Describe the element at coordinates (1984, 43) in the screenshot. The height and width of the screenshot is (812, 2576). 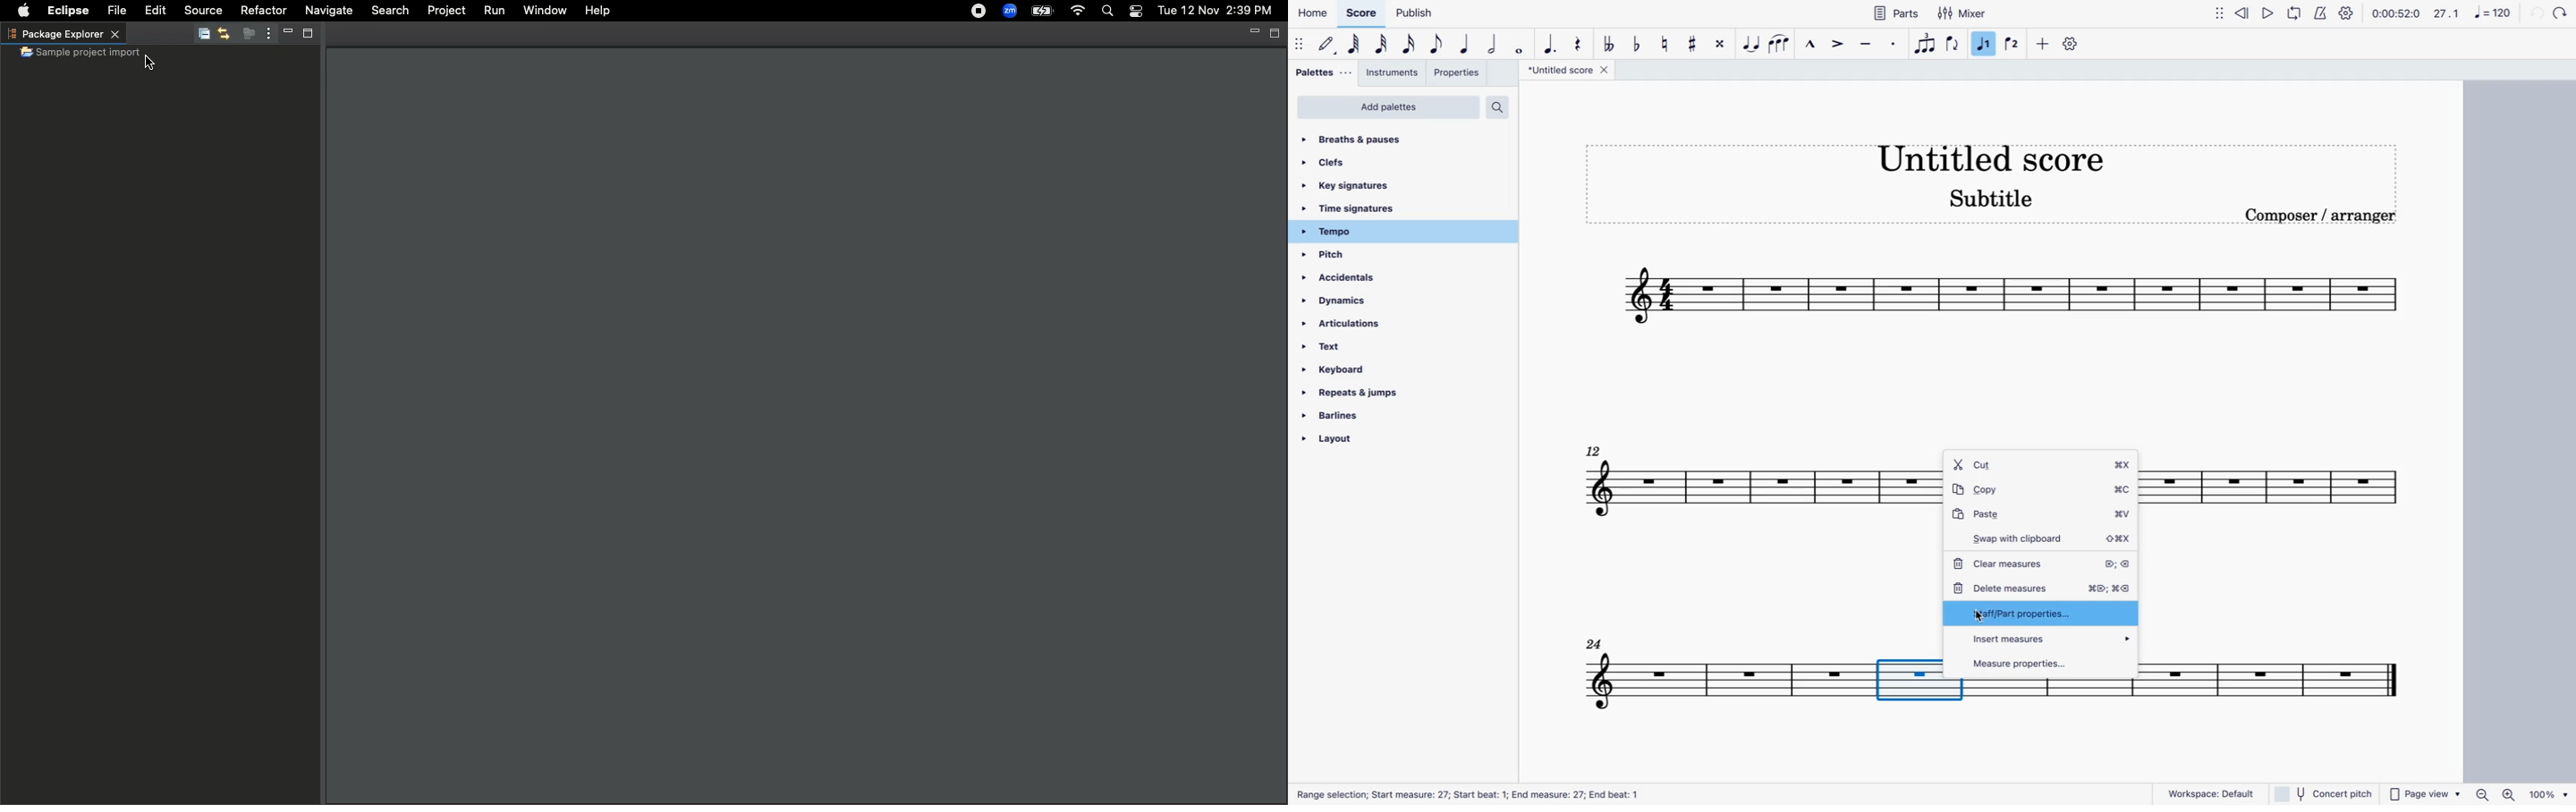
I see `selected voice ` at that location.